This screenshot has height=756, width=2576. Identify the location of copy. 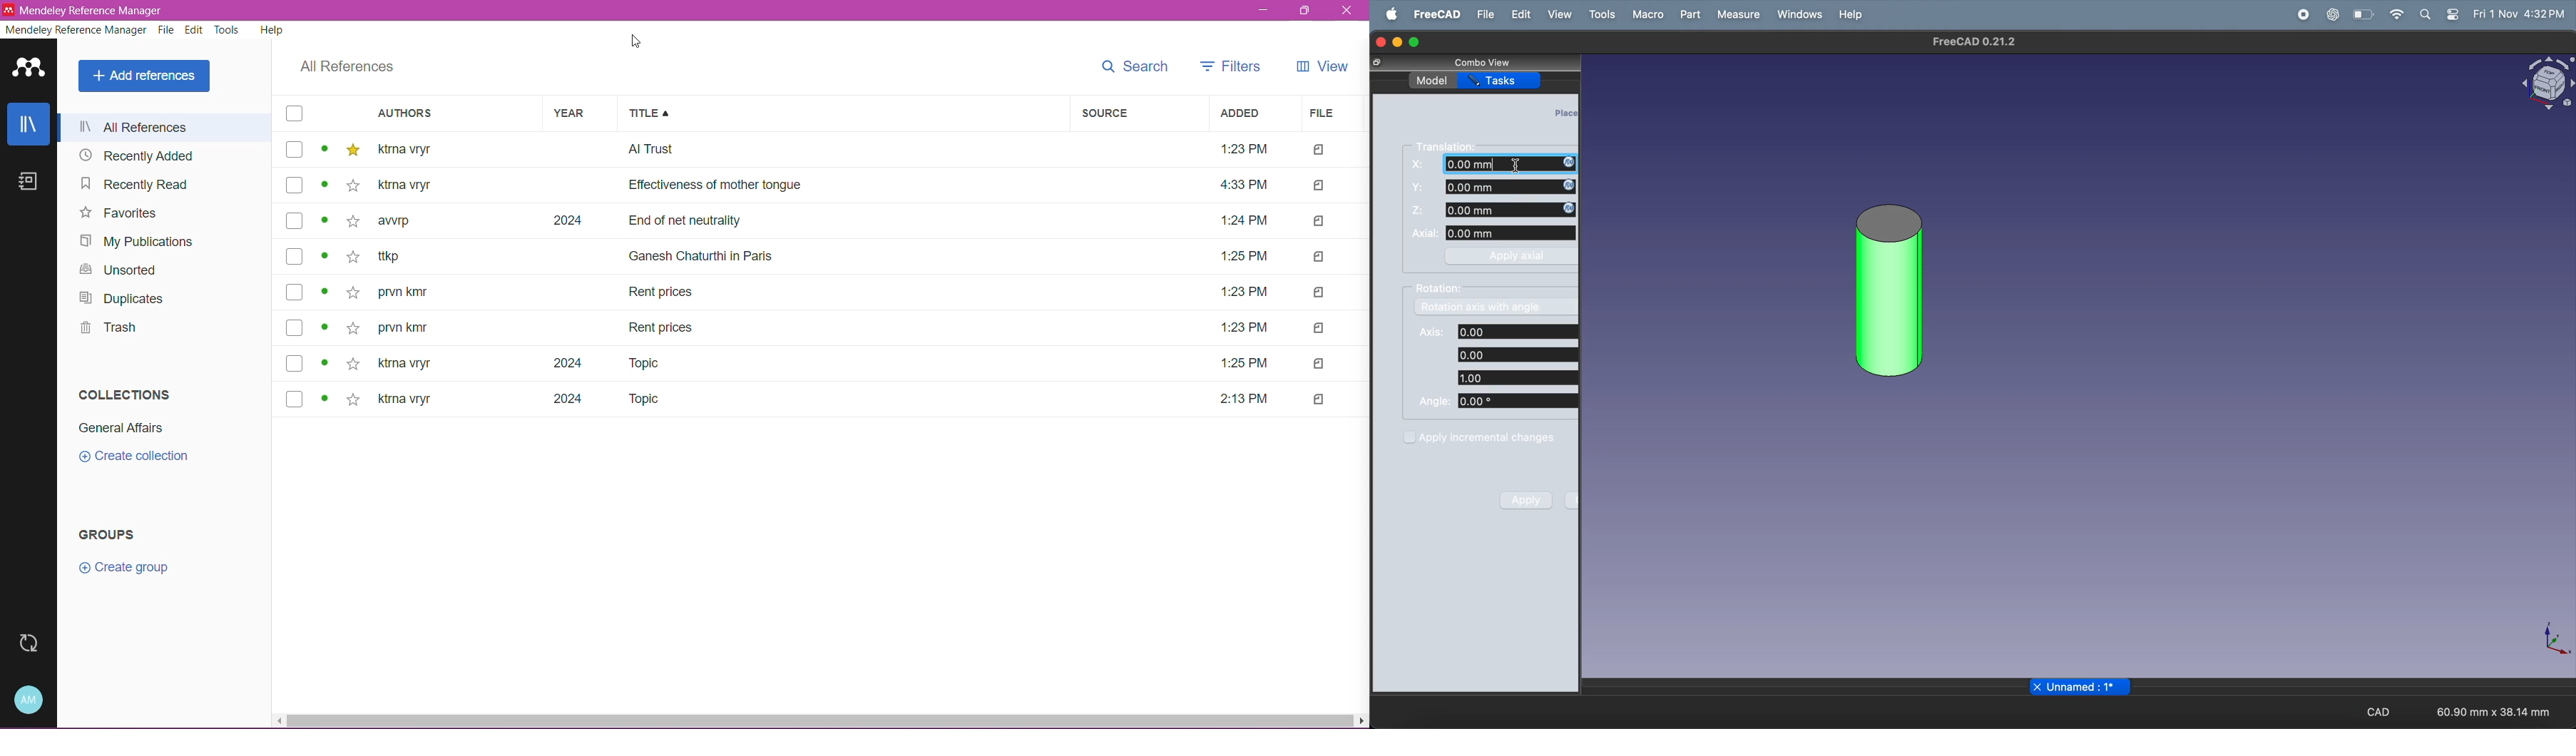
(1376, 63).